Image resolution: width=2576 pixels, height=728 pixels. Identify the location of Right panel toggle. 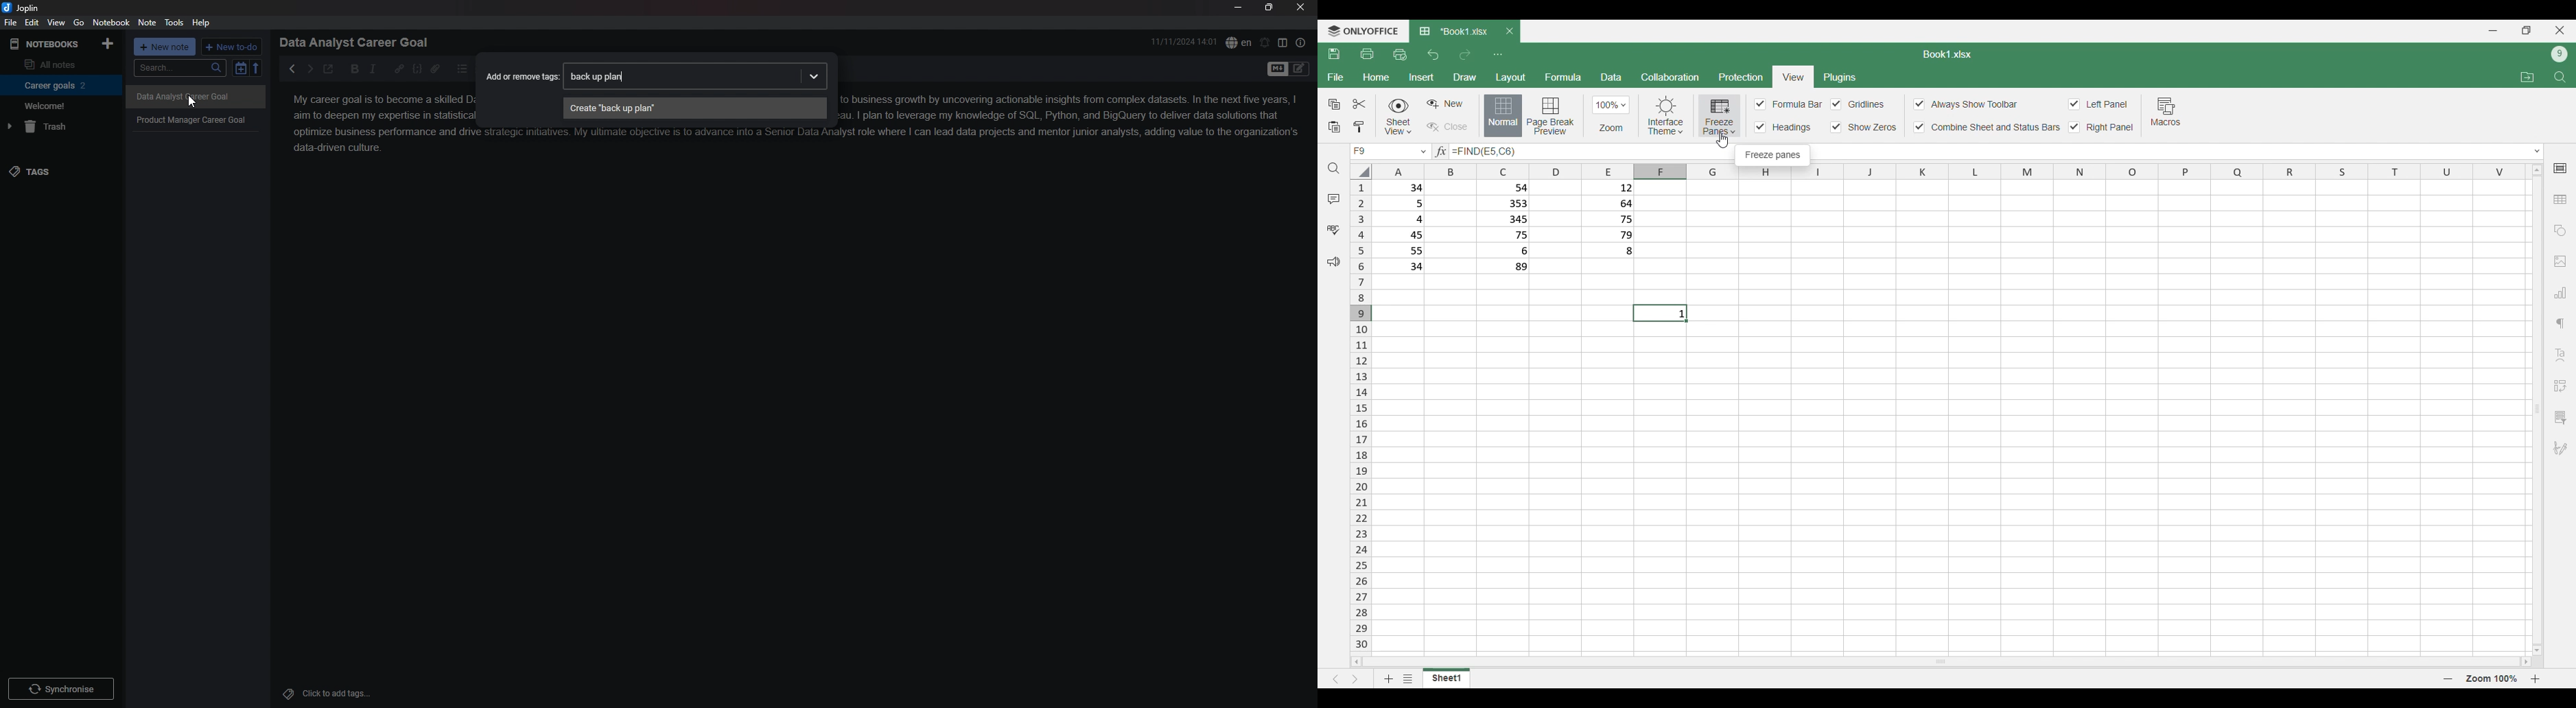
(2100, 127).